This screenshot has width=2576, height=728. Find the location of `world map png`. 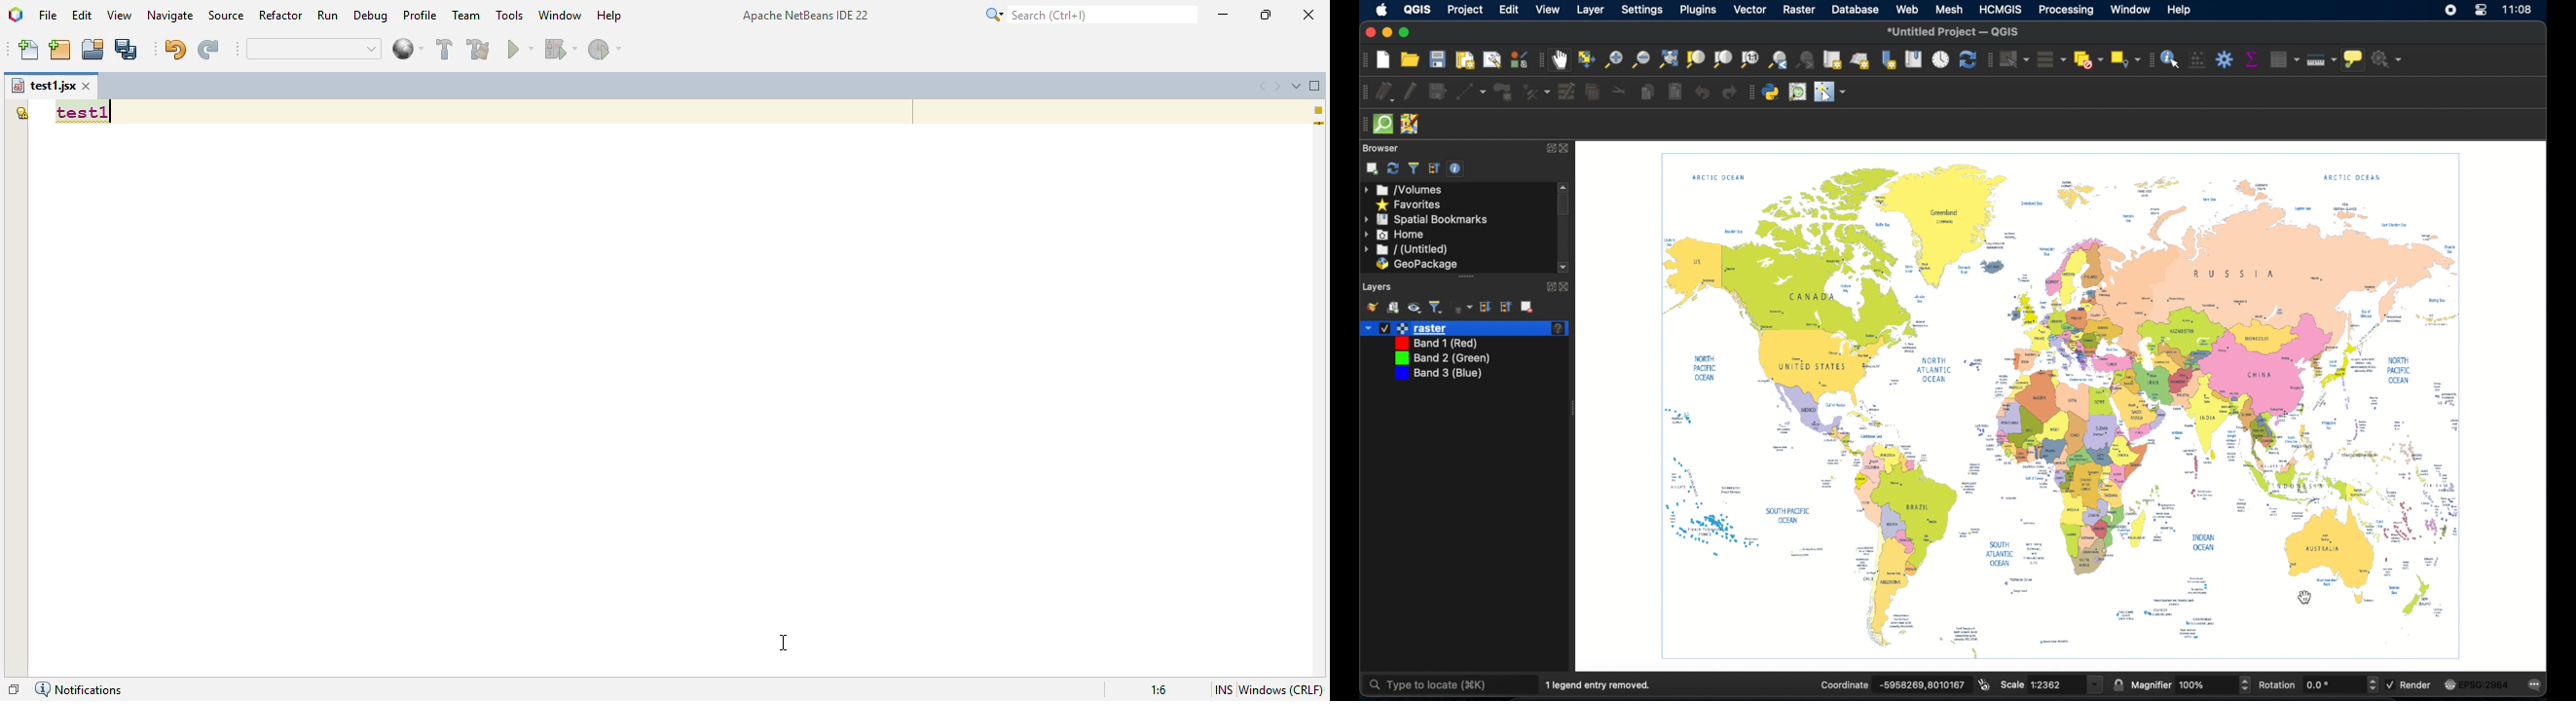

world map png is located at coordinates (2068, 408).